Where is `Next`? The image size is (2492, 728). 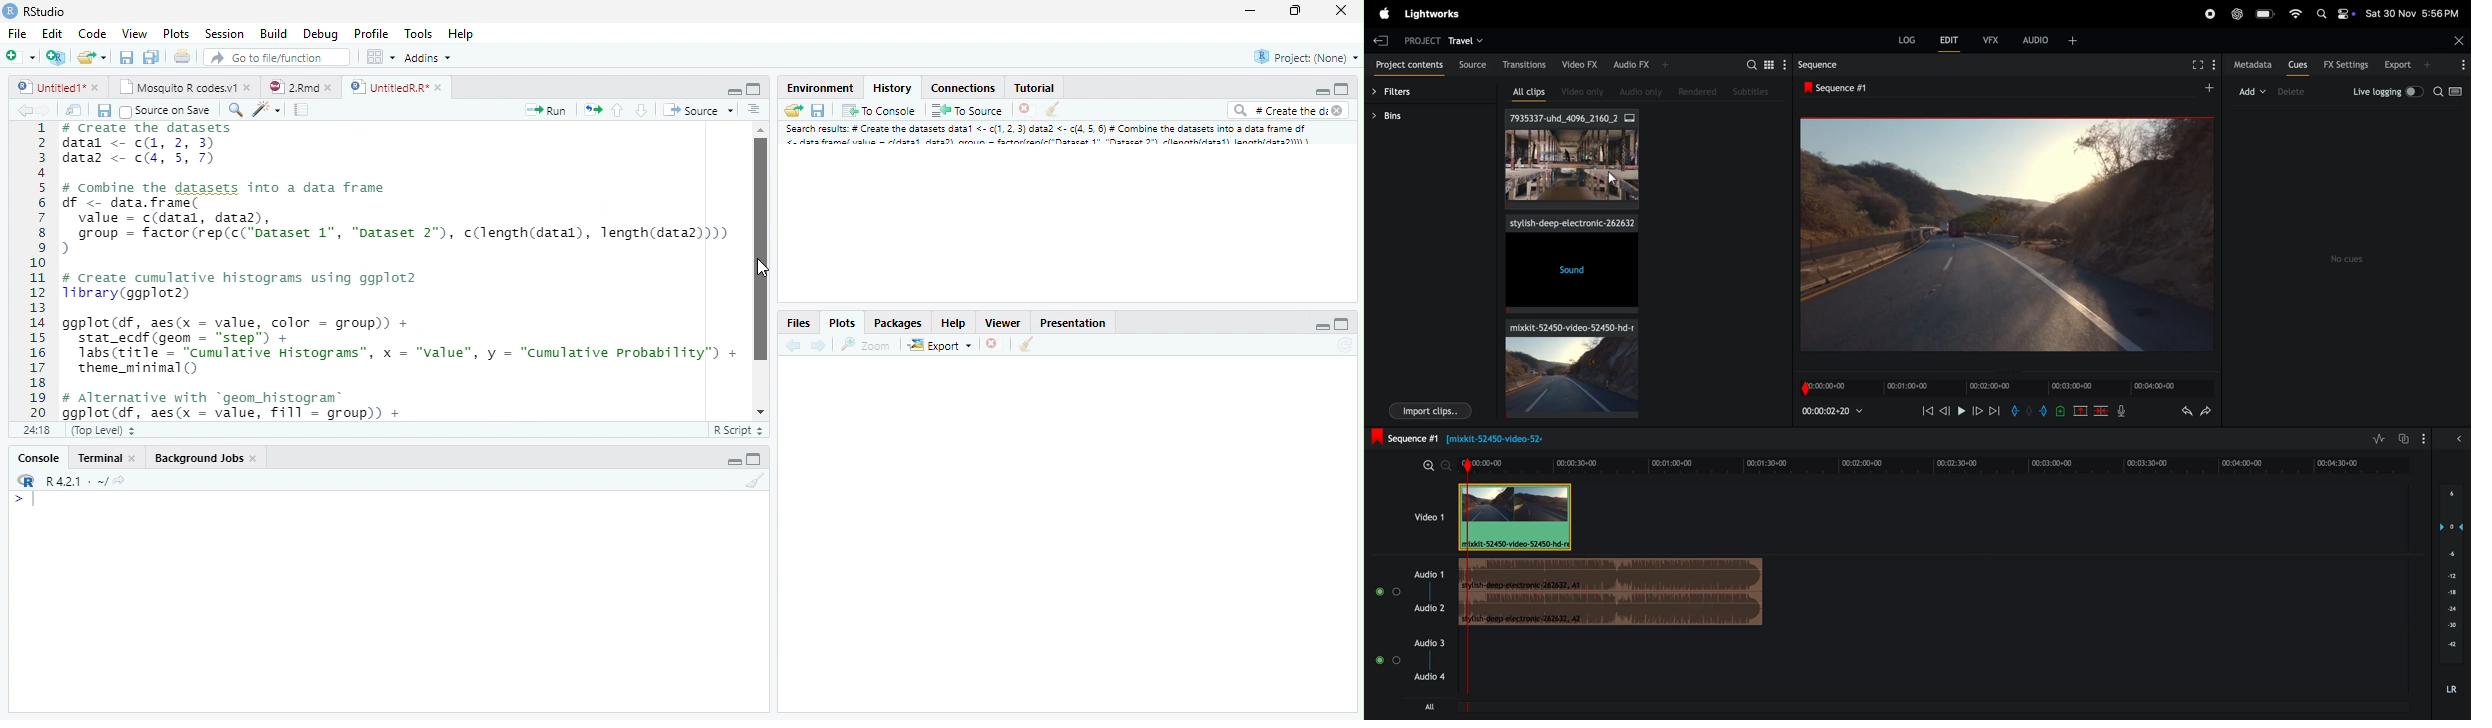 Next is located at coordinates (43, 114).